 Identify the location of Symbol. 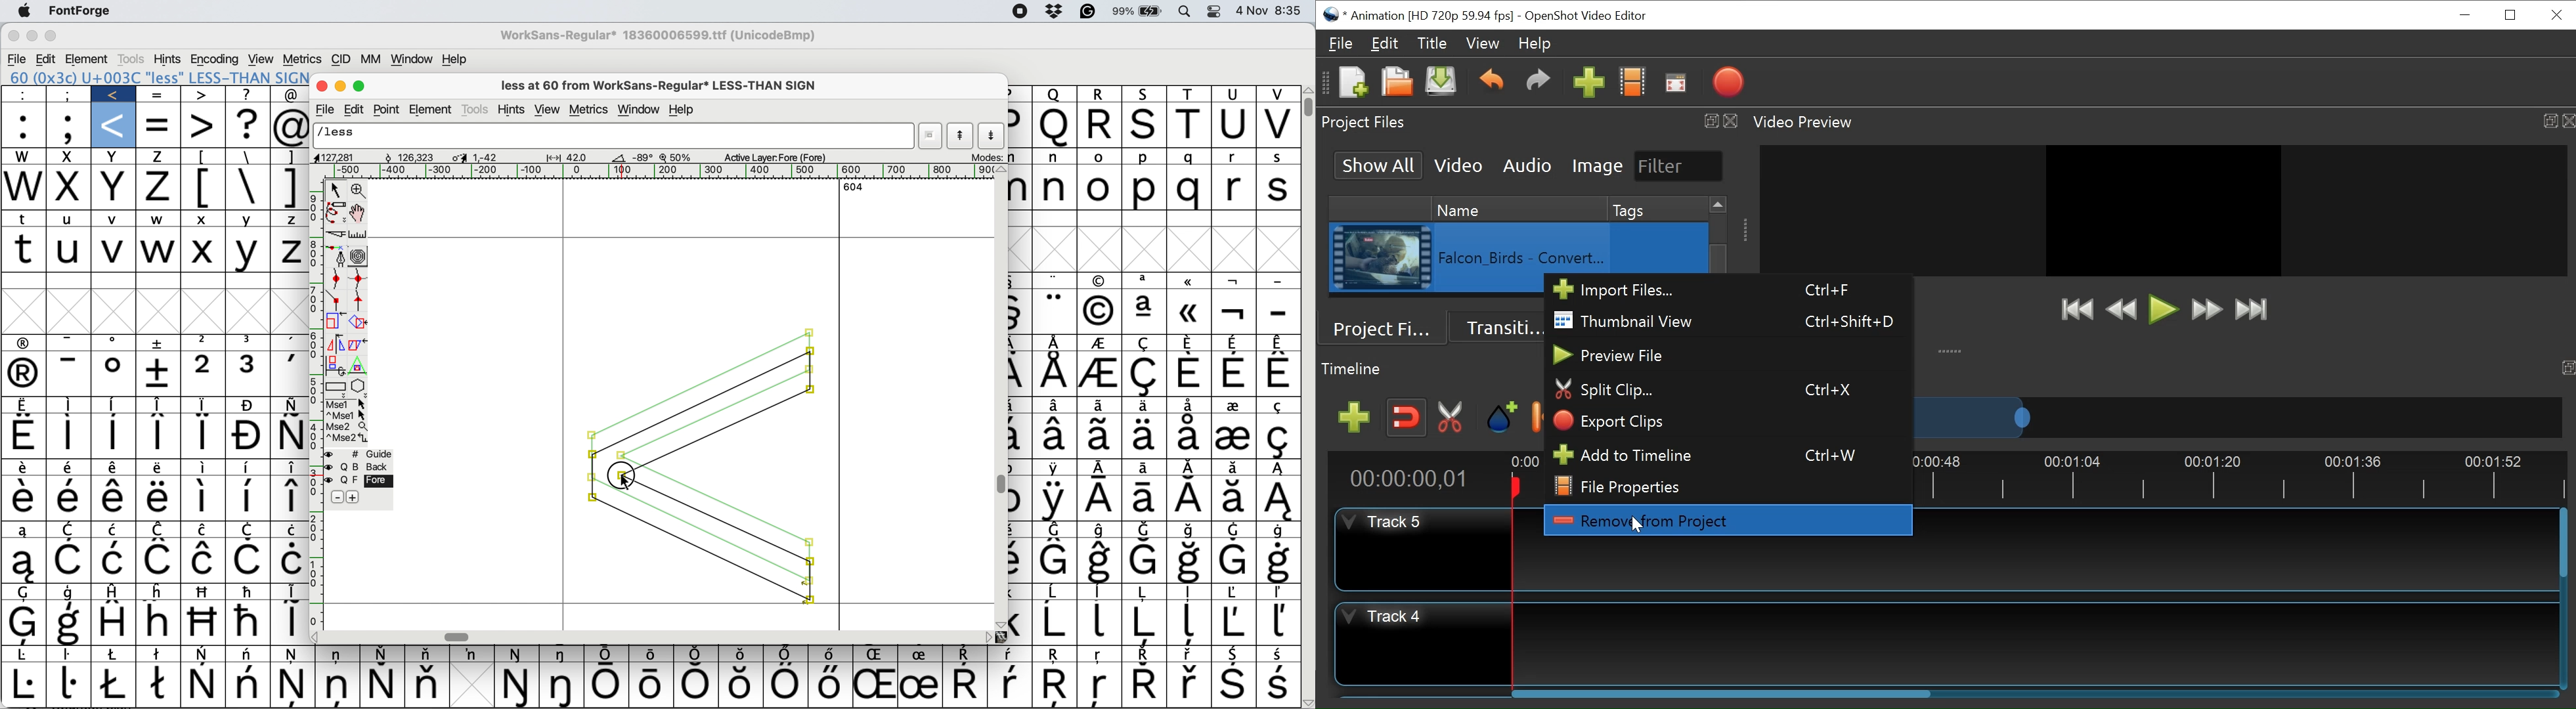
(156, 374).